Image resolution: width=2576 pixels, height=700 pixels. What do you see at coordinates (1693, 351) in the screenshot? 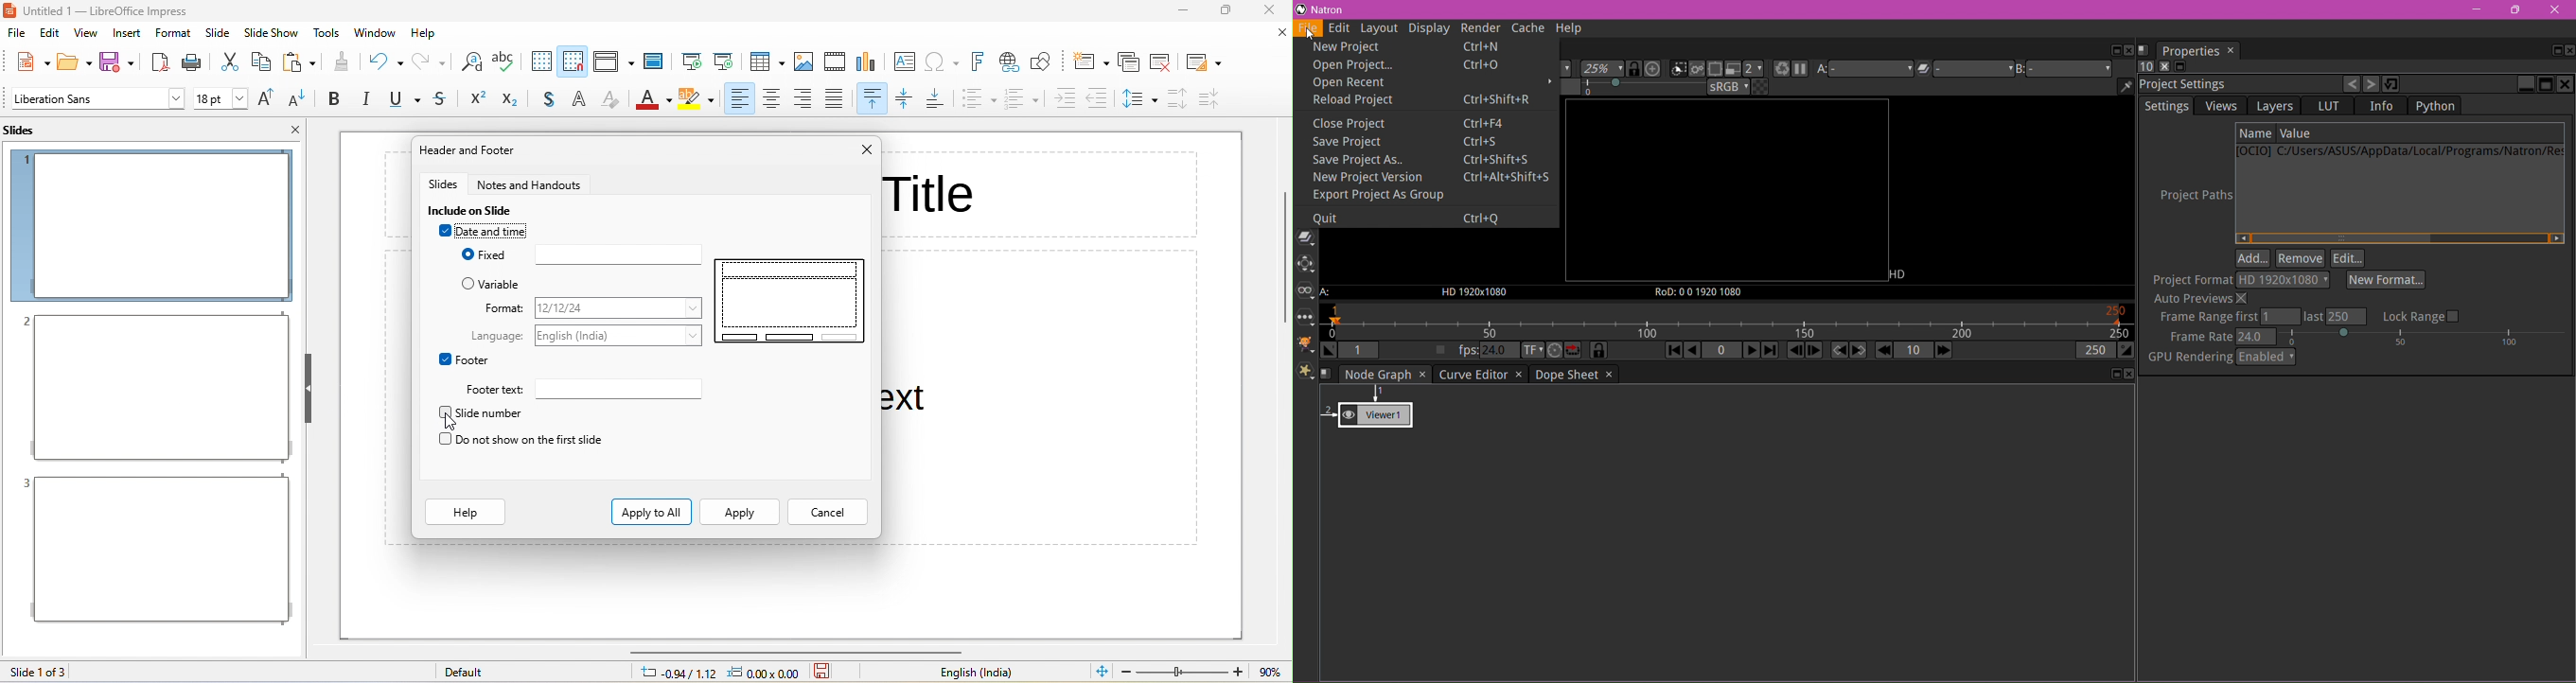
I see `Play backward` at bounding box center [1693, 351].